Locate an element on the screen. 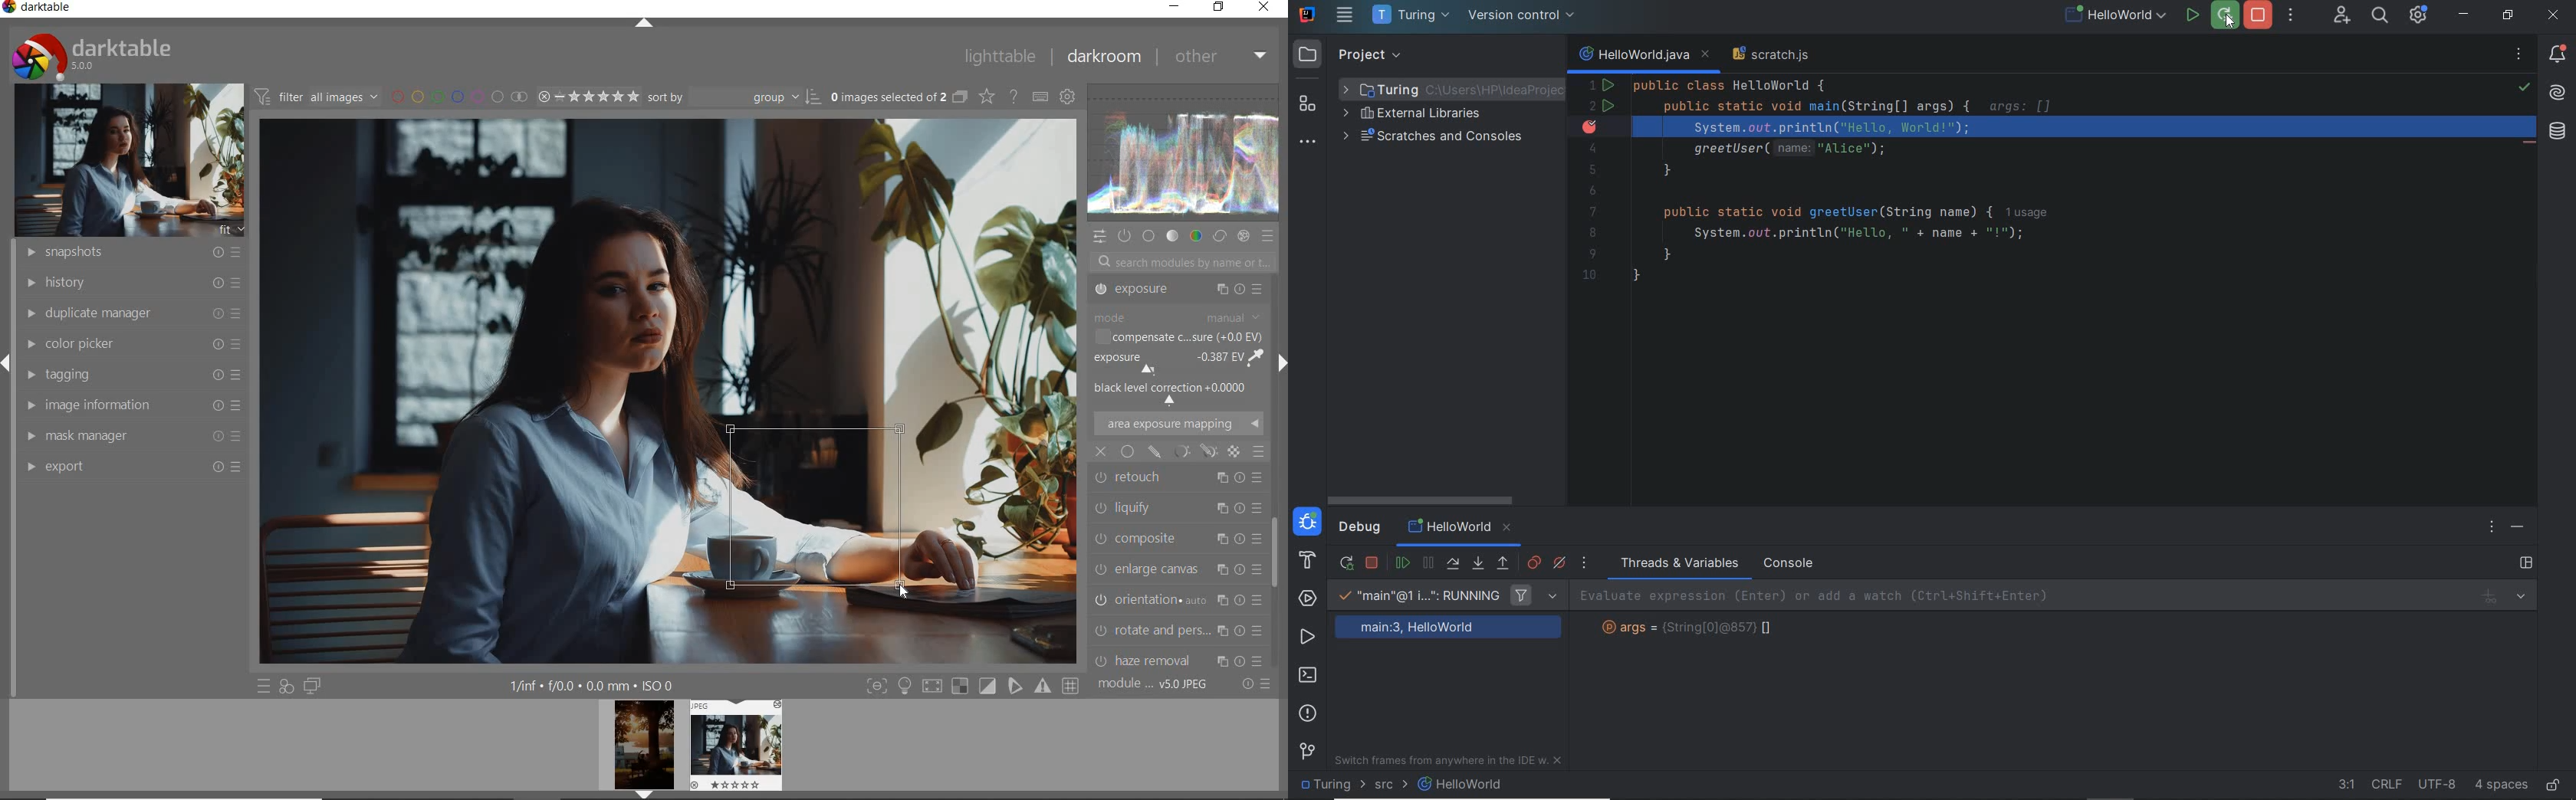  ENABLE FOR ONLINE HELP is located at coordinates (1014, 97).